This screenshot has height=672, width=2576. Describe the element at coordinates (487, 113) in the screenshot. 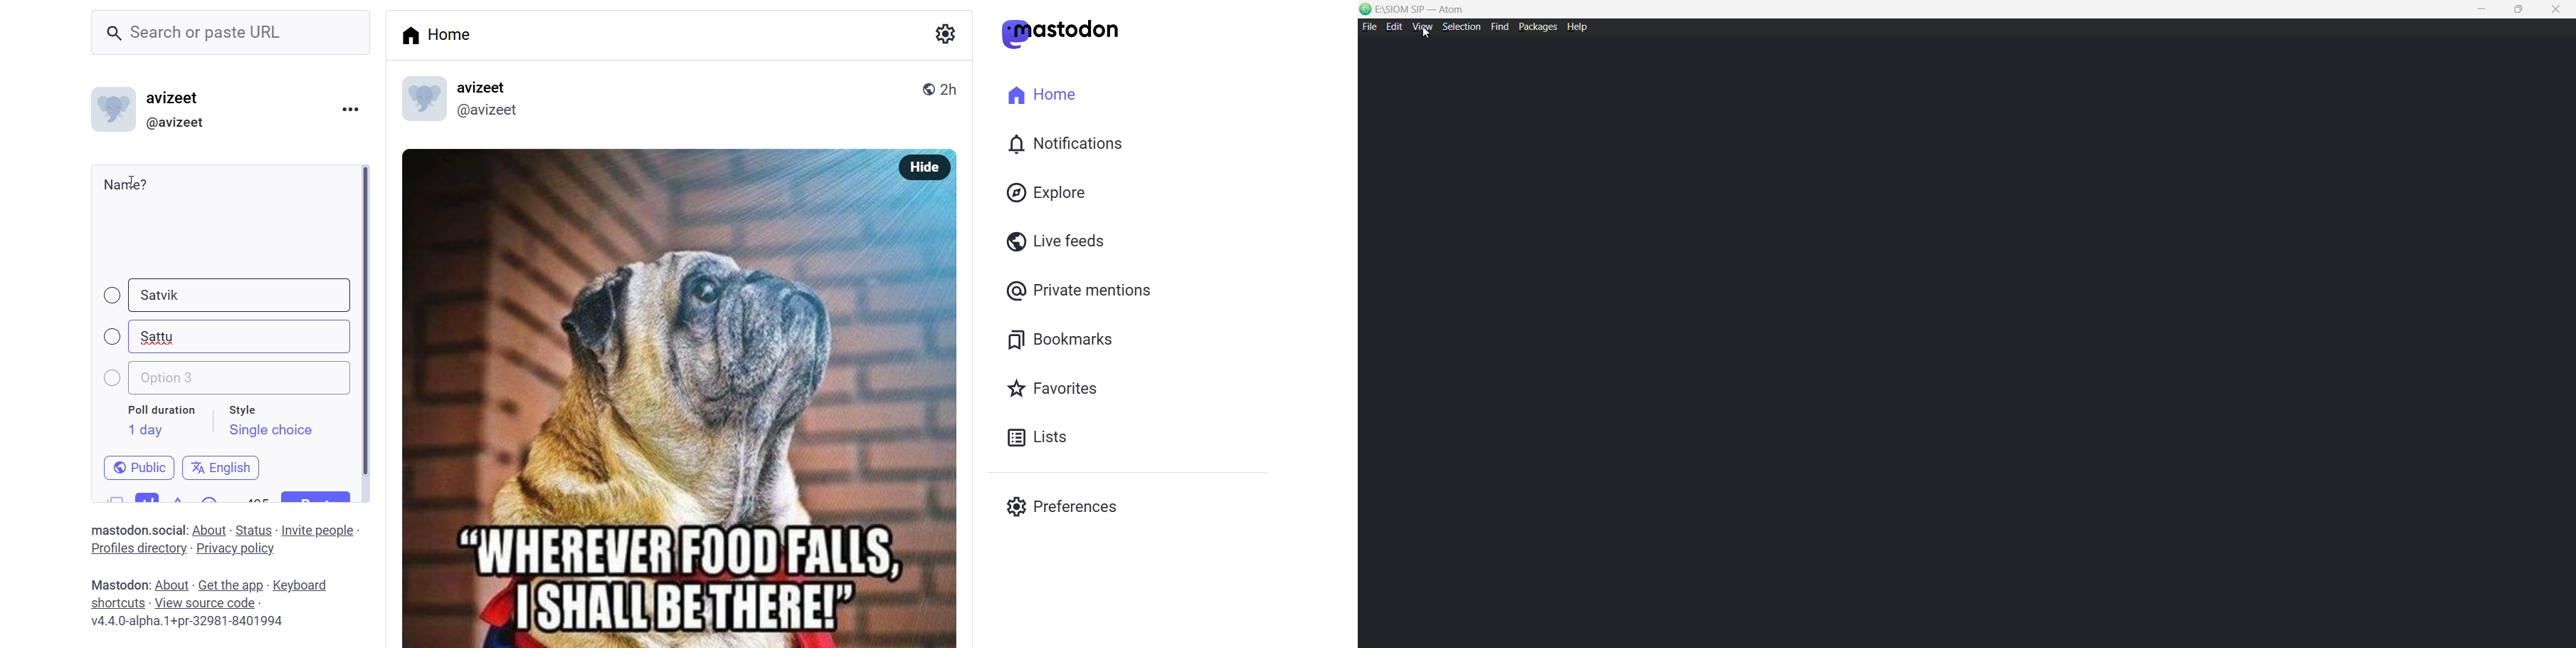

I see `@avizeet` at that location.